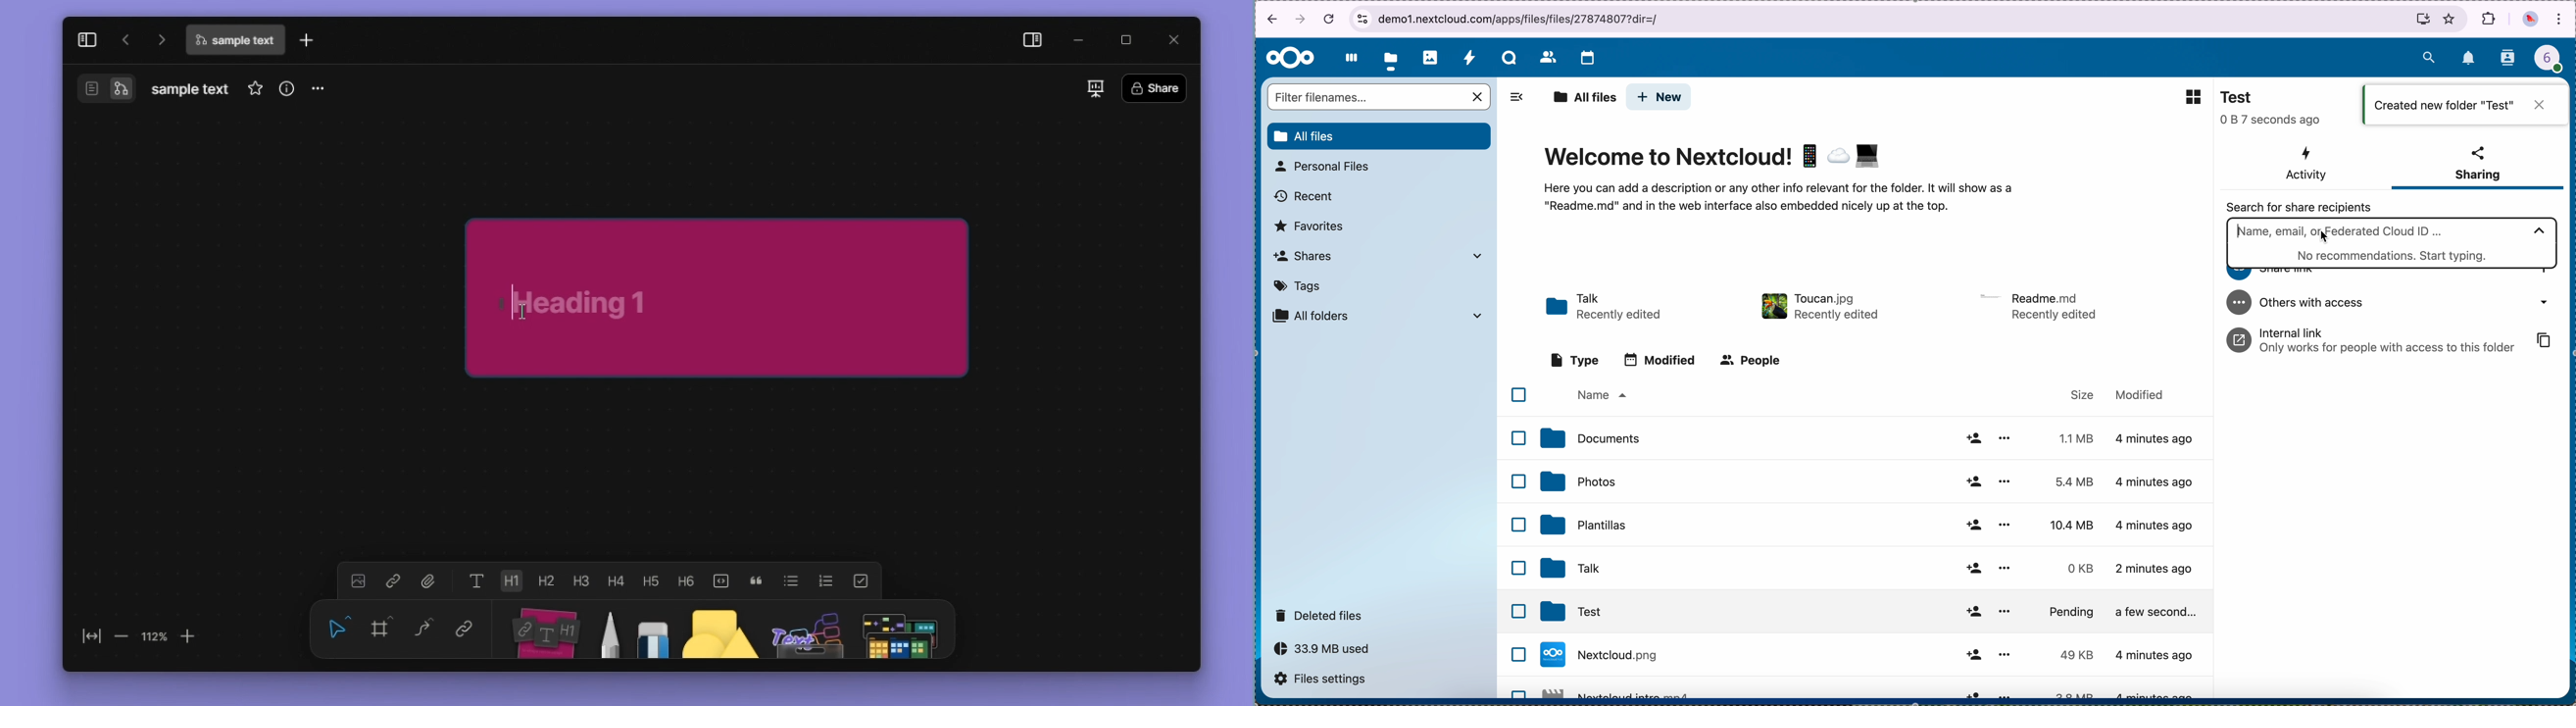 This screenshot has height=728, width=2576. Describe the element at coordinates (2242, 97) in the screenshot. I see `Test` at that location.